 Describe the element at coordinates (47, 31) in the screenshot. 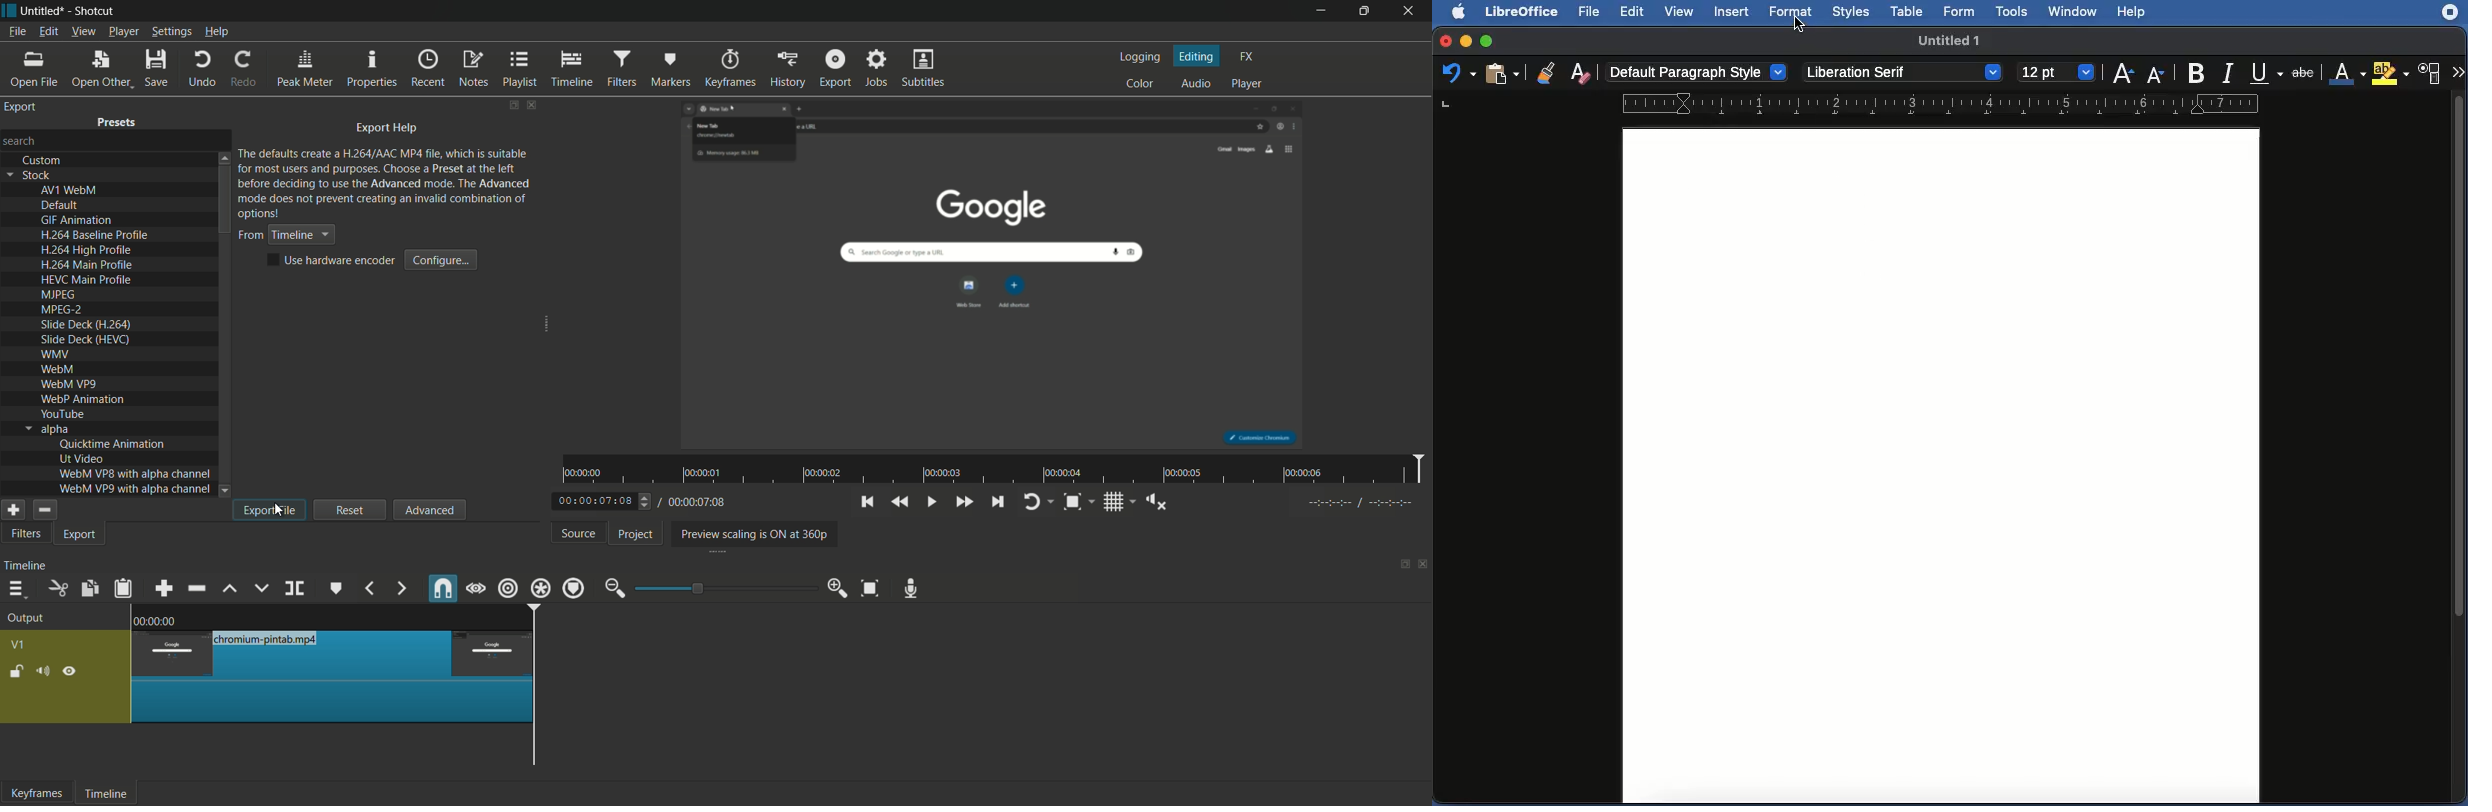

I see `edit menu` at that location.